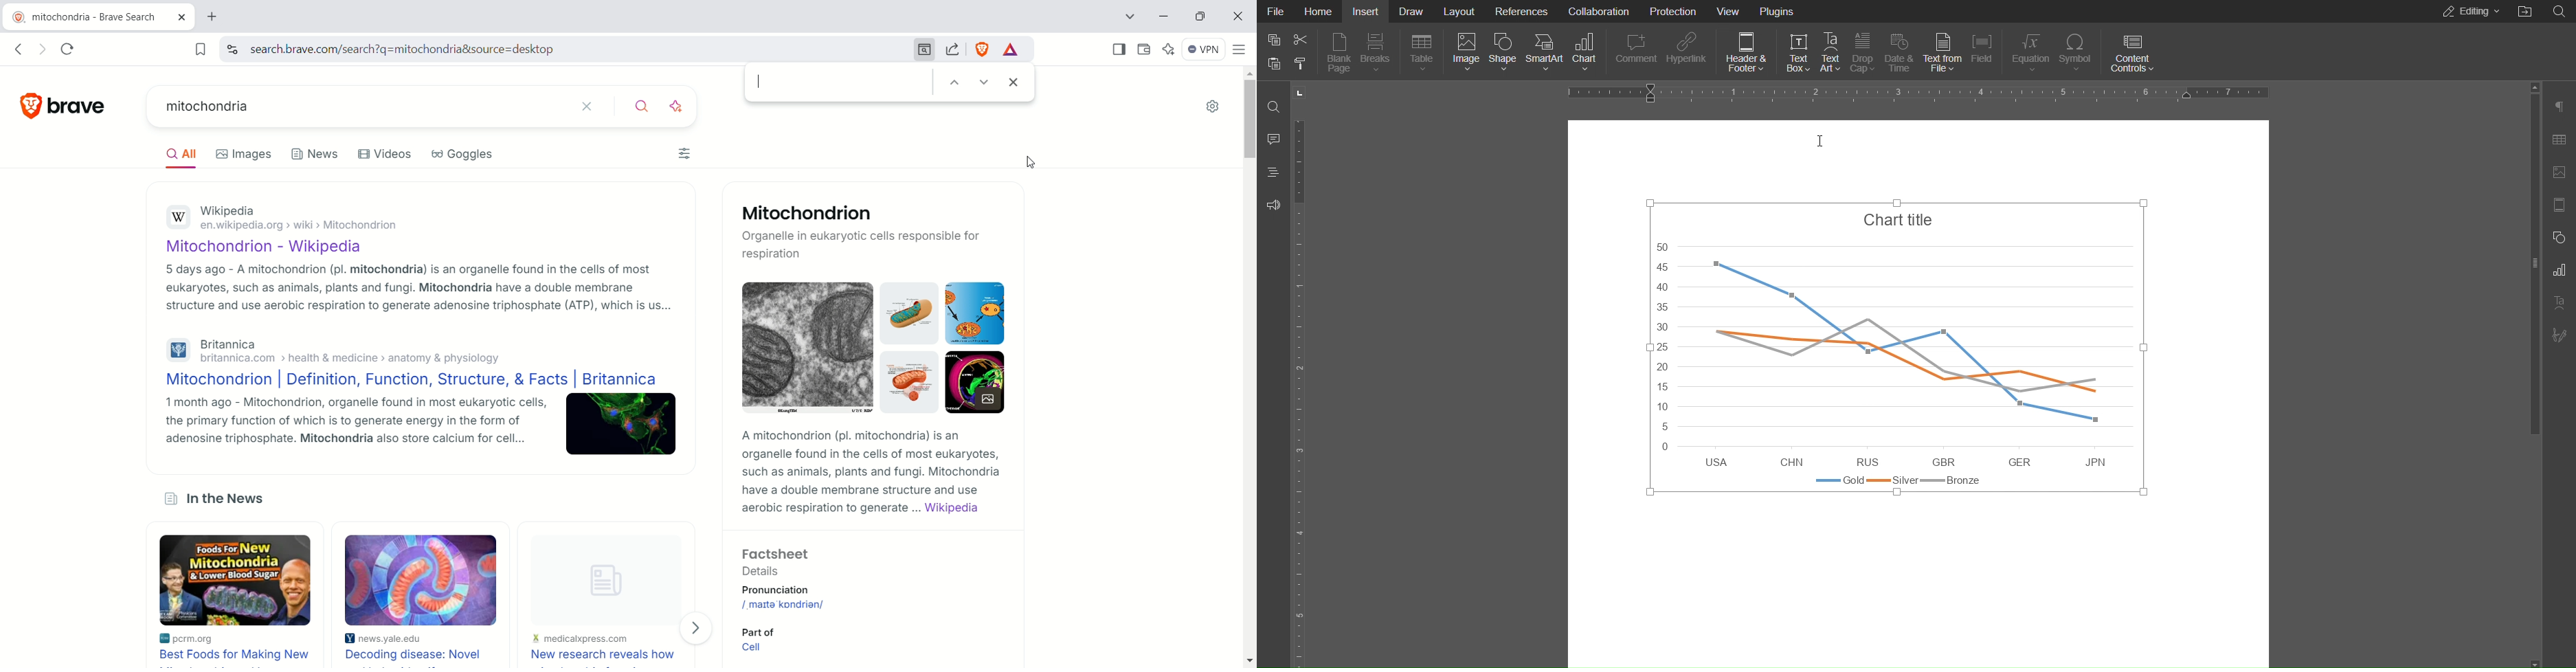 The width and height of the screenshot is (2576, 672). I want to click on search bar, so click(845, 82).